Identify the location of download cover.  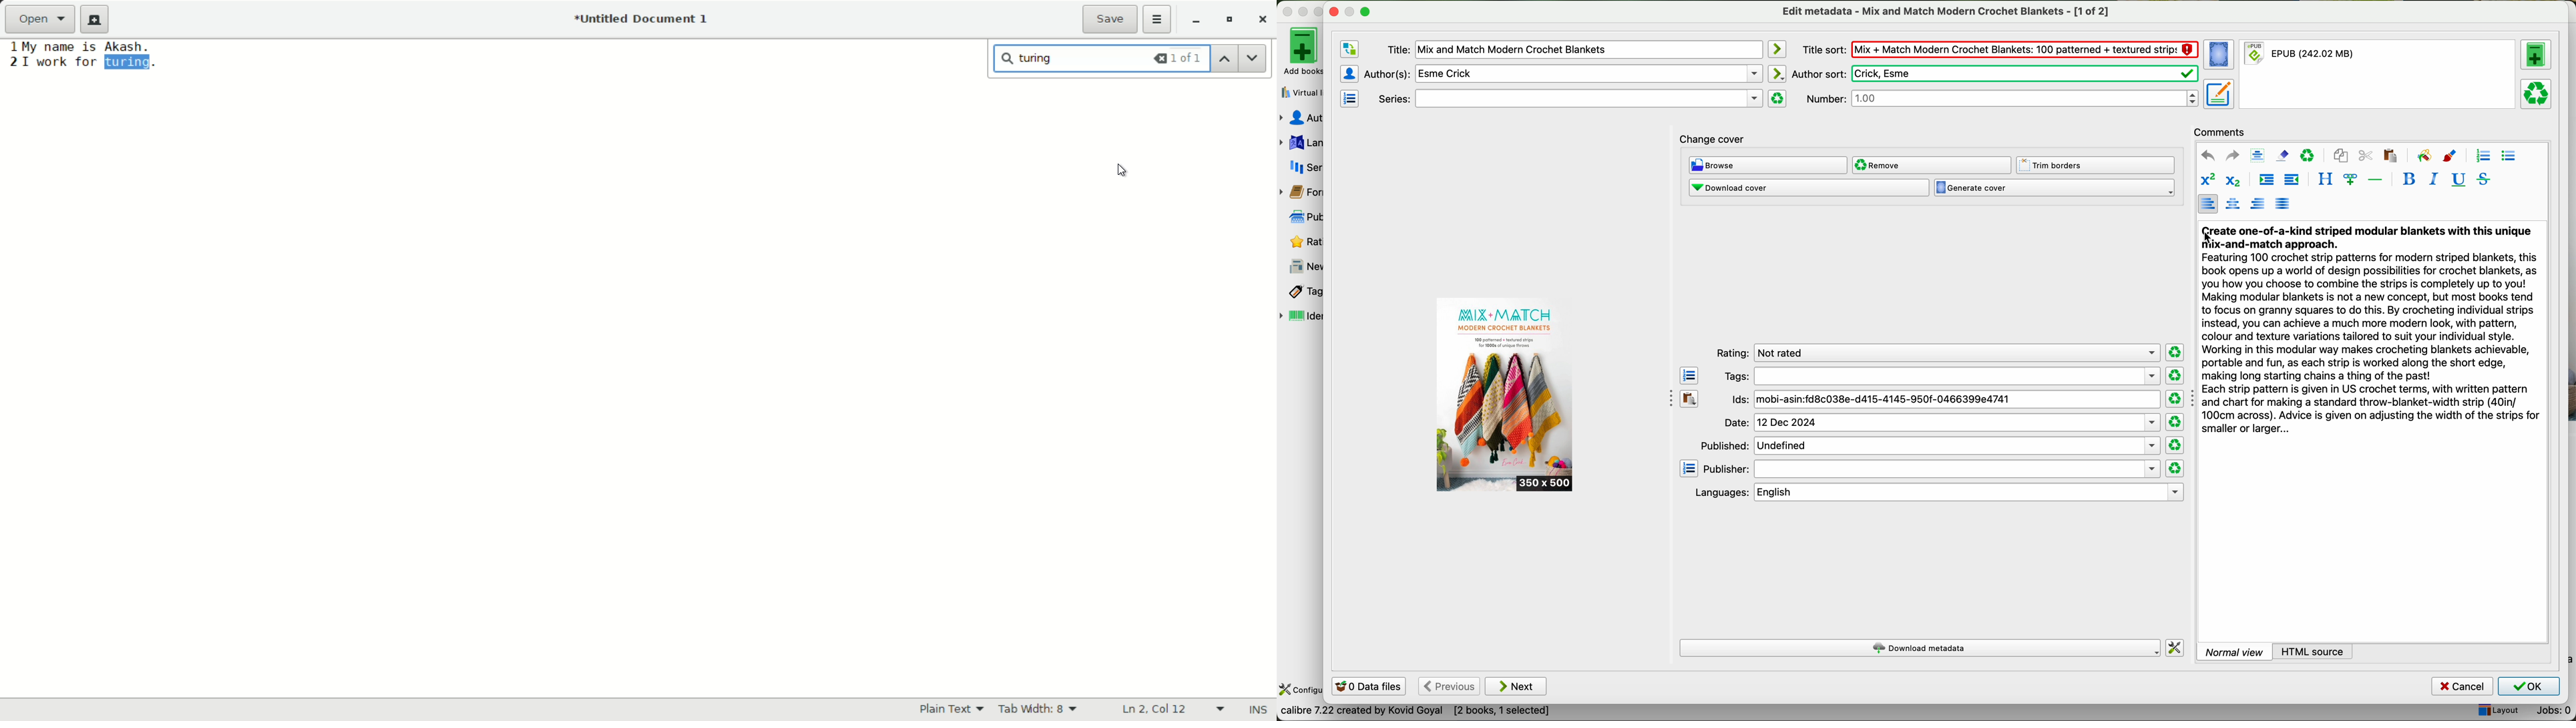
(1809, 188).